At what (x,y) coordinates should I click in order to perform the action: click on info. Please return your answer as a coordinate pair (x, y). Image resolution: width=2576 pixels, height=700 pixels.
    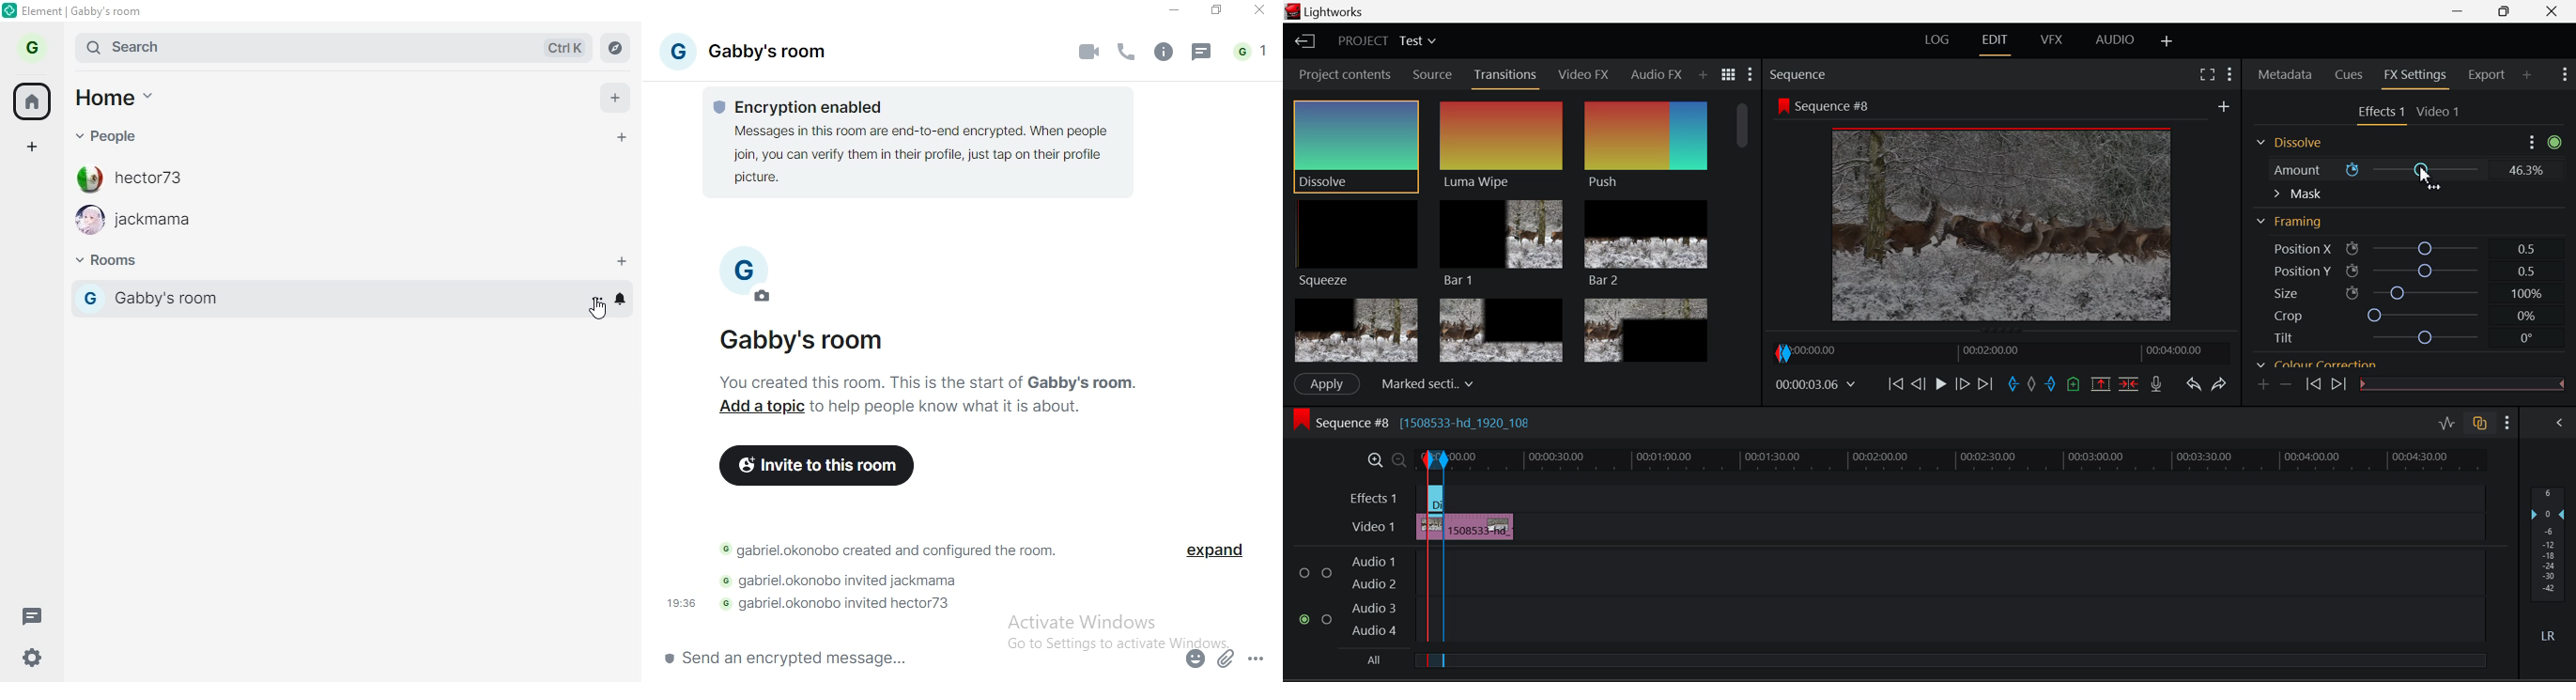
    Looking at the image, I should click on (1164, 53).